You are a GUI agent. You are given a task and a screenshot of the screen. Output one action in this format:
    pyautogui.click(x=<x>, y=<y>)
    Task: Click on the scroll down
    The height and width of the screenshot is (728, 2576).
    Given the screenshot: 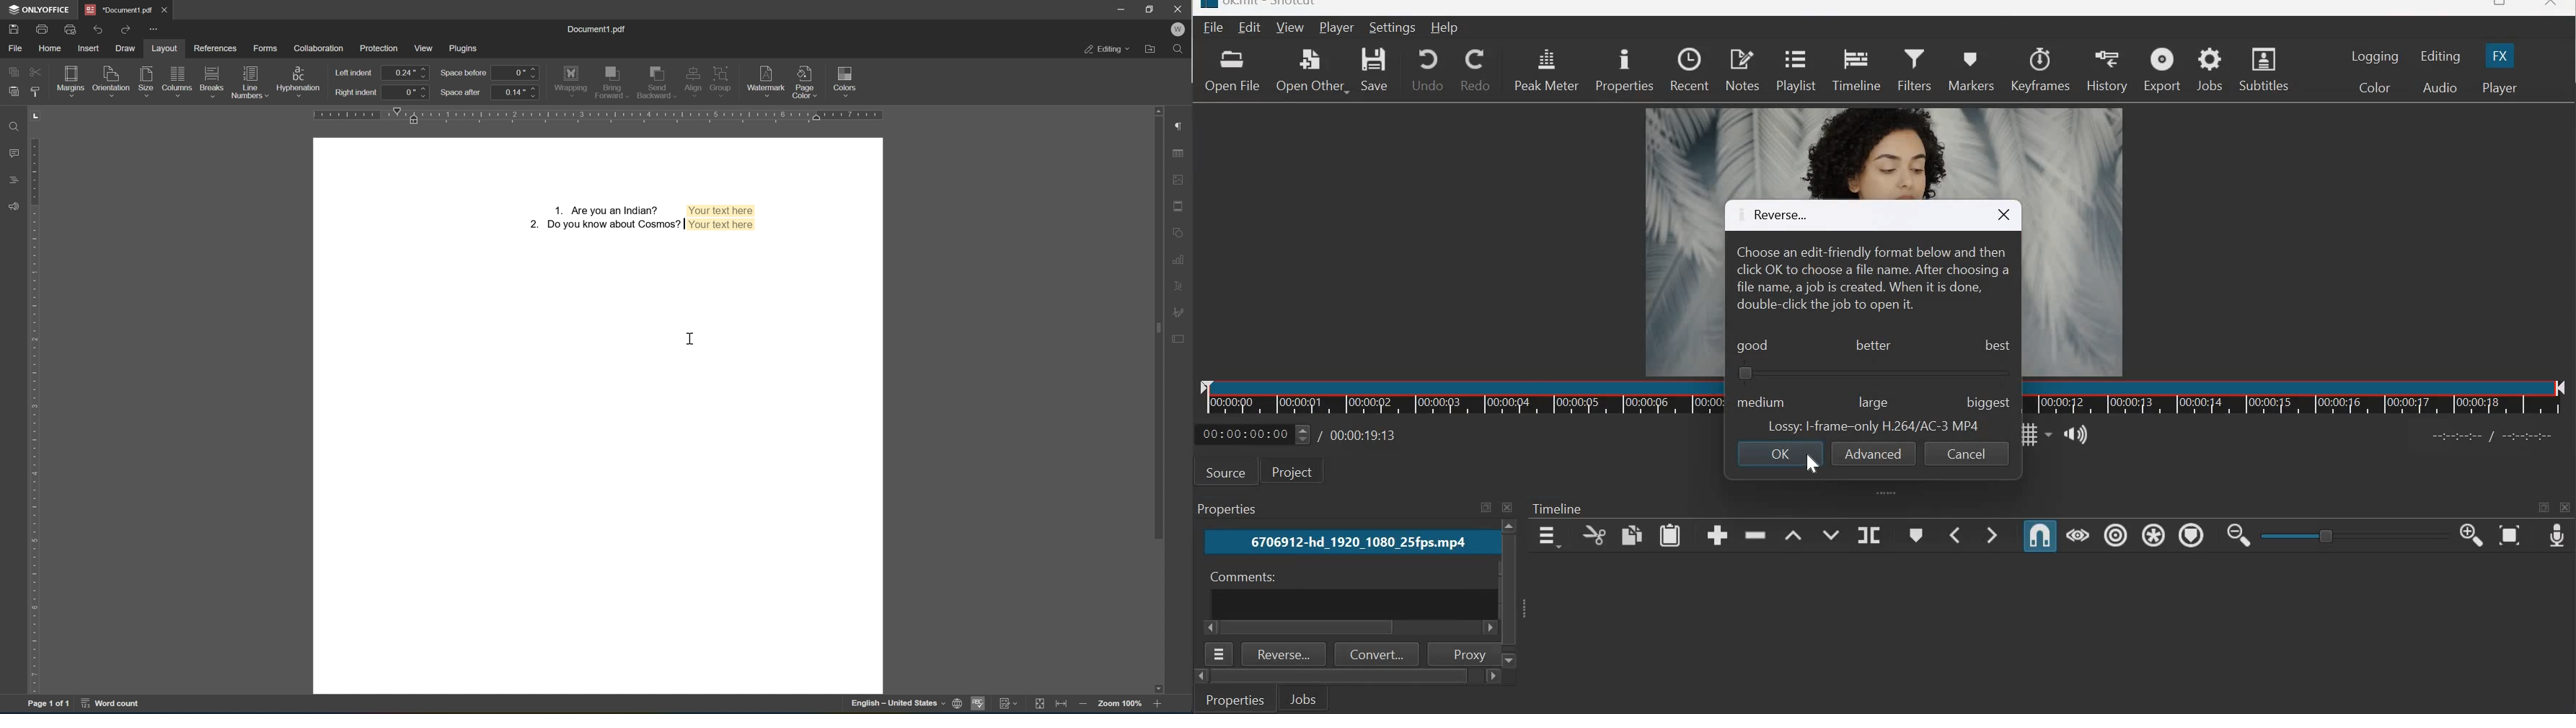 What is the action you would take?
    pyautogui.click(x=1511, y=660)
    